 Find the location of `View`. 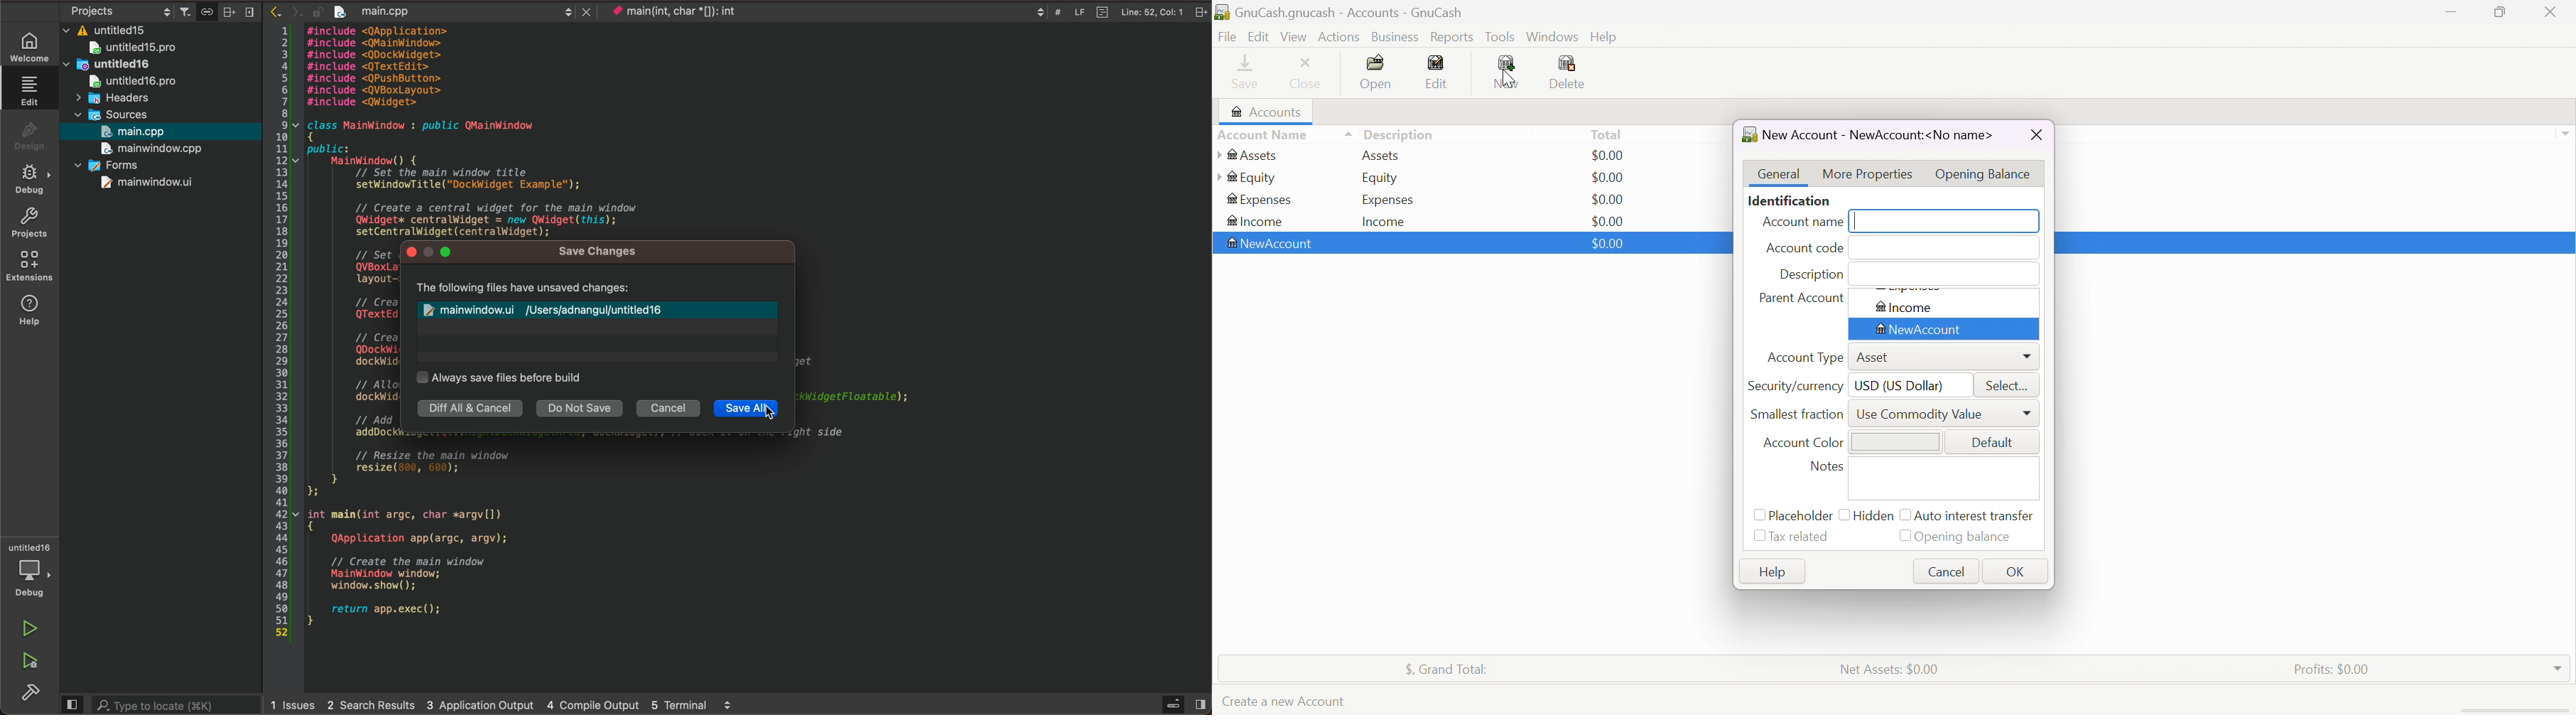

View is located at coordinates (1294, 37).